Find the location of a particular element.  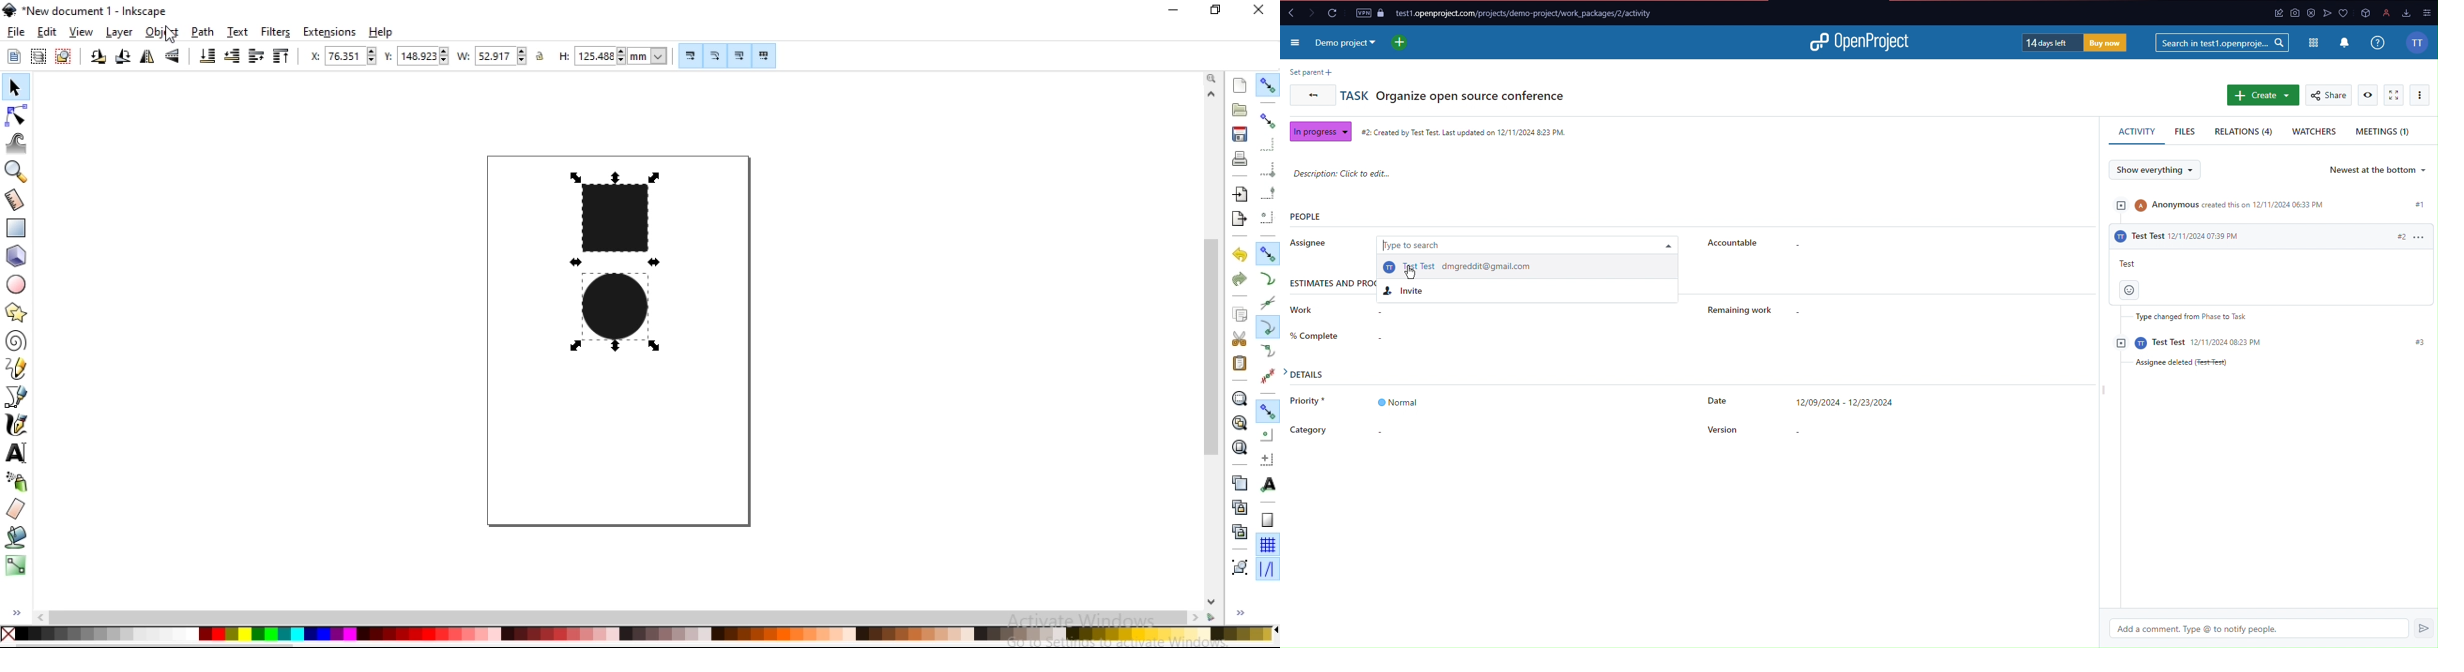

snap bounding boxes is located at coordinates (1267, 119).